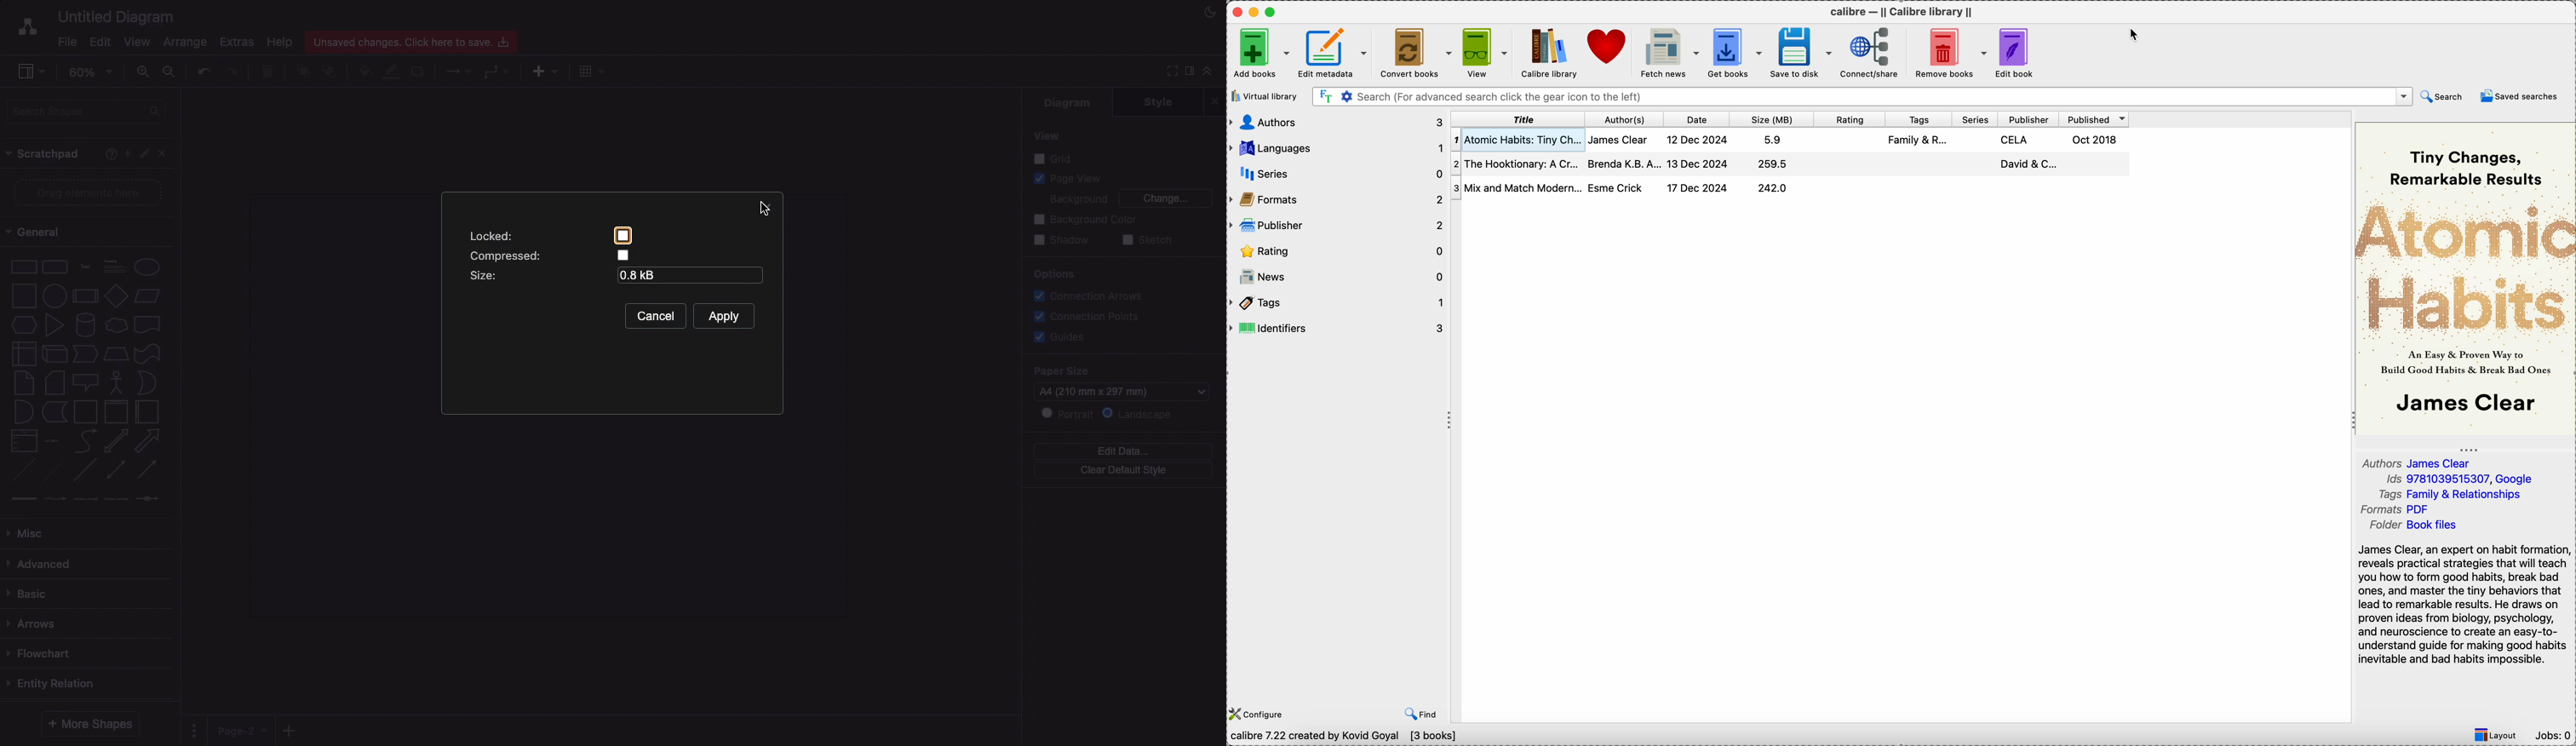  I want to click on Paper size, so click(1122, 370).